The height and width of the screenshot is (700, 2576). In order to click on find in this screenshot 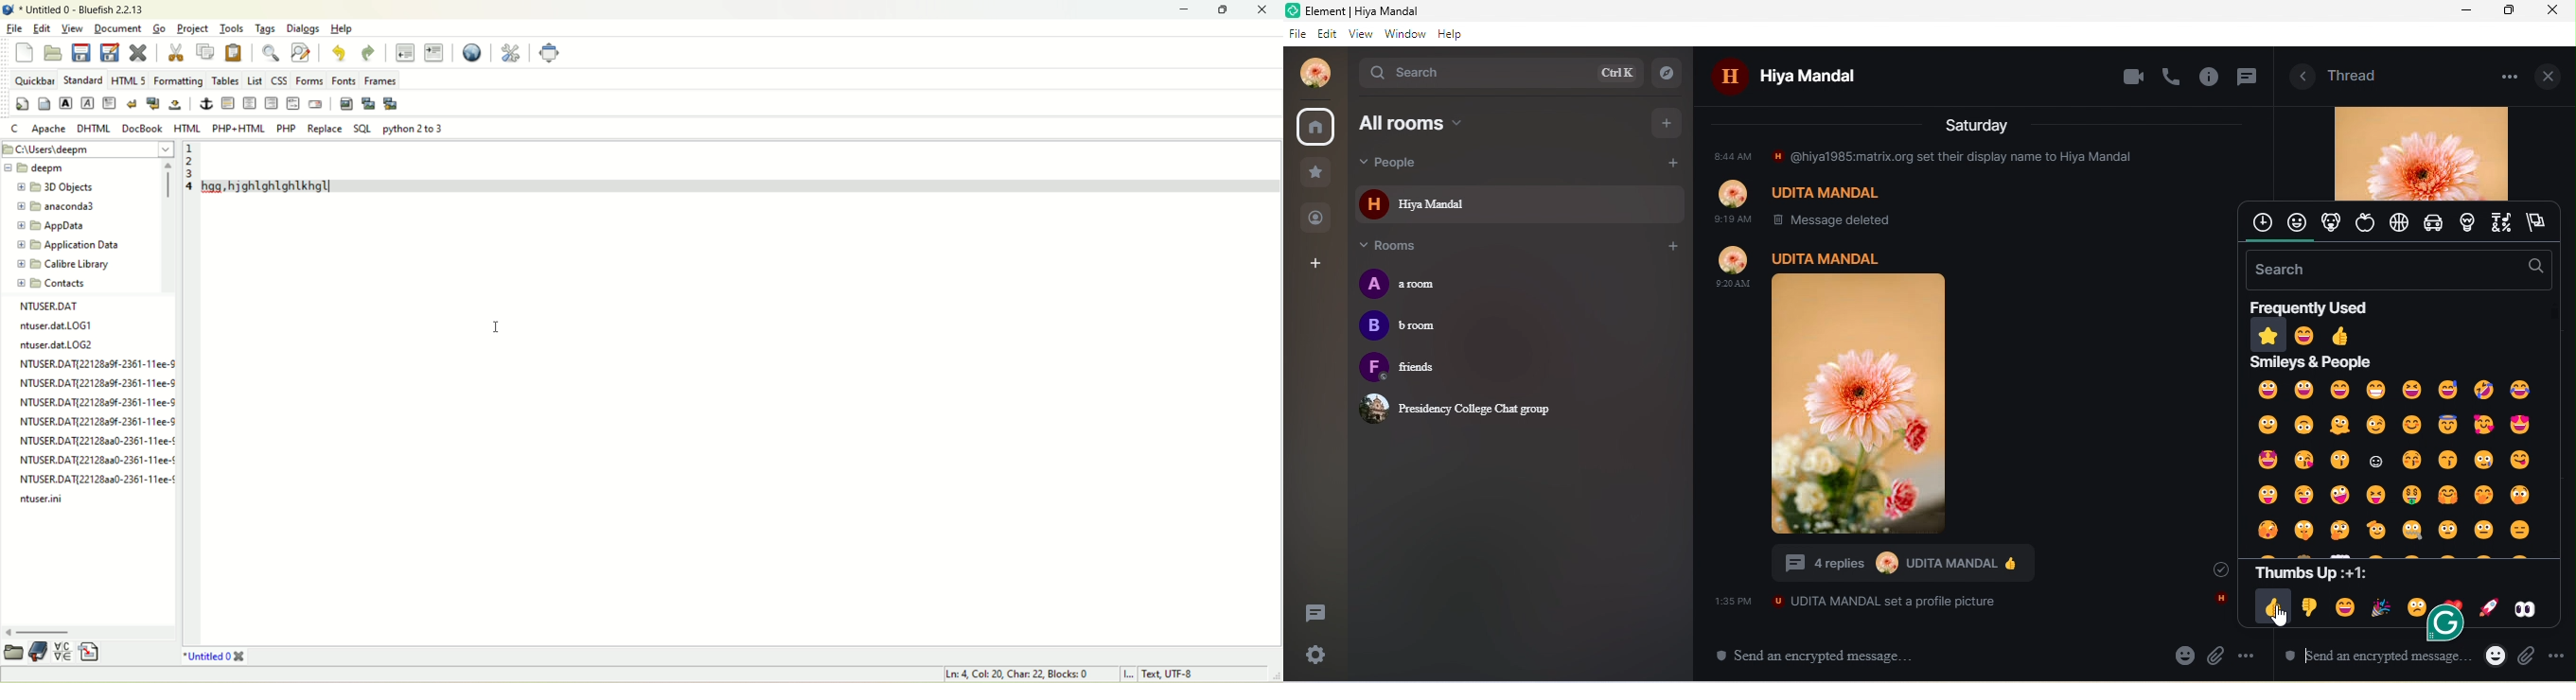, I will do `click(271, 52)`.